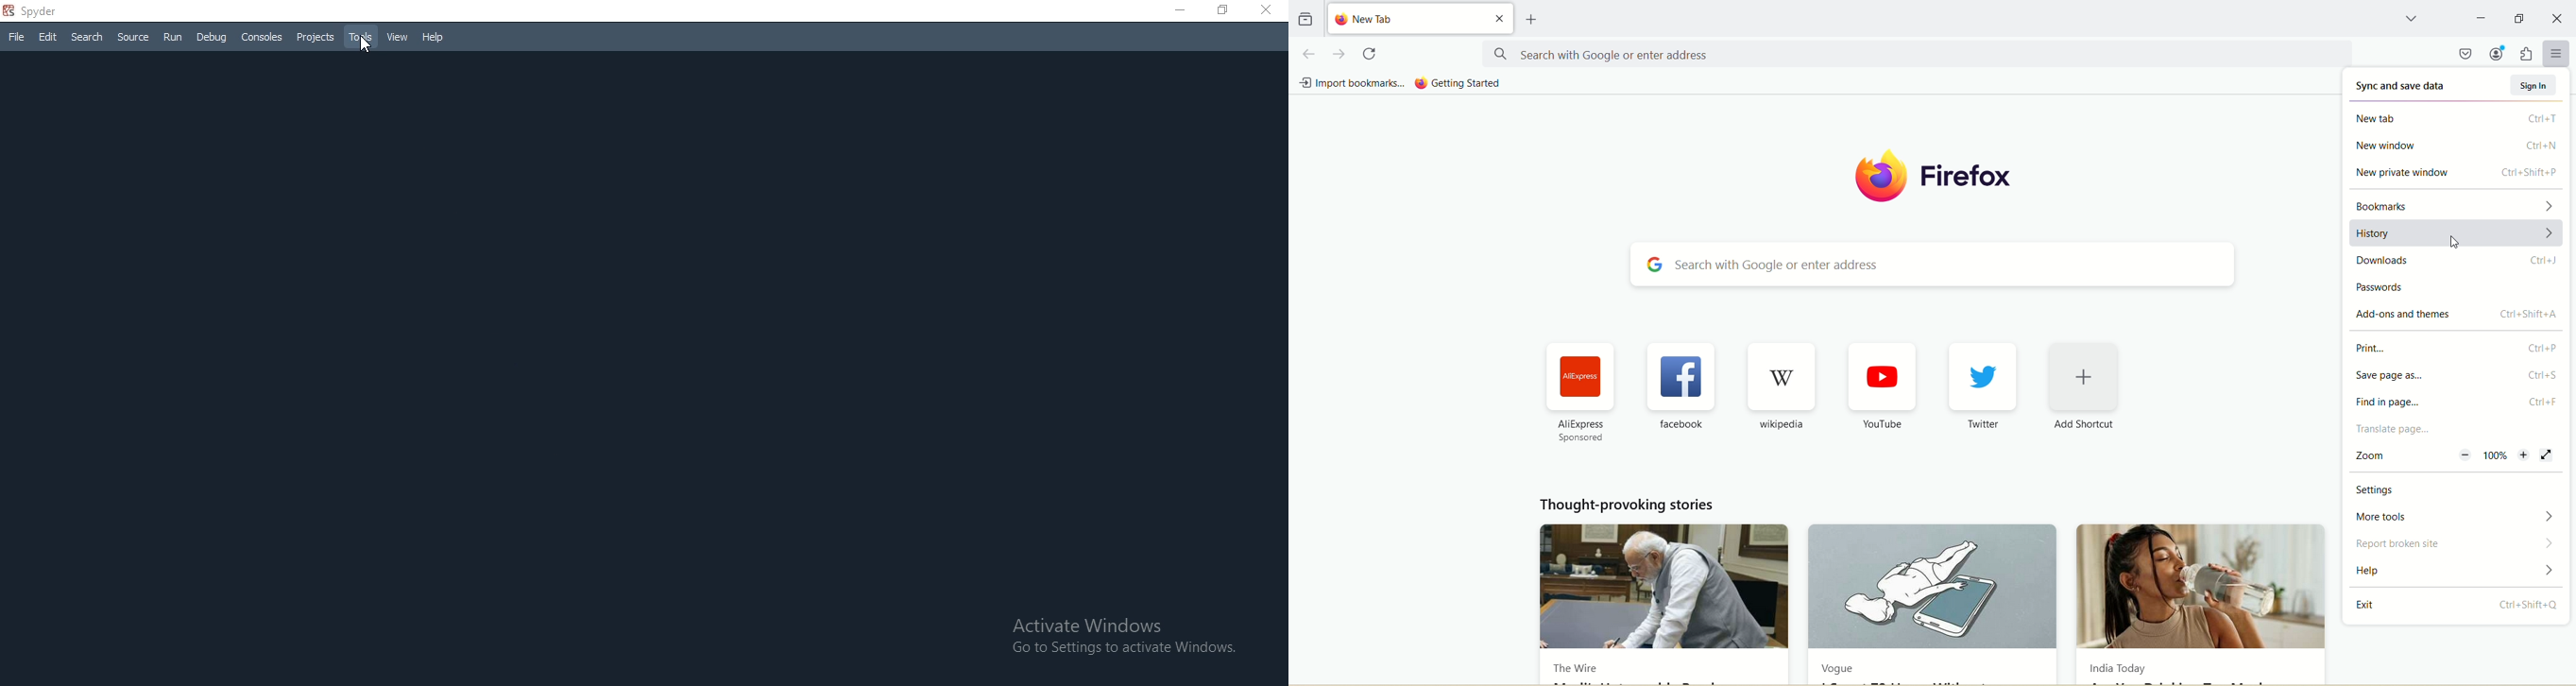  Describe the element at coordinates (2557, 17) in the screenshot. I see `close` at that location.